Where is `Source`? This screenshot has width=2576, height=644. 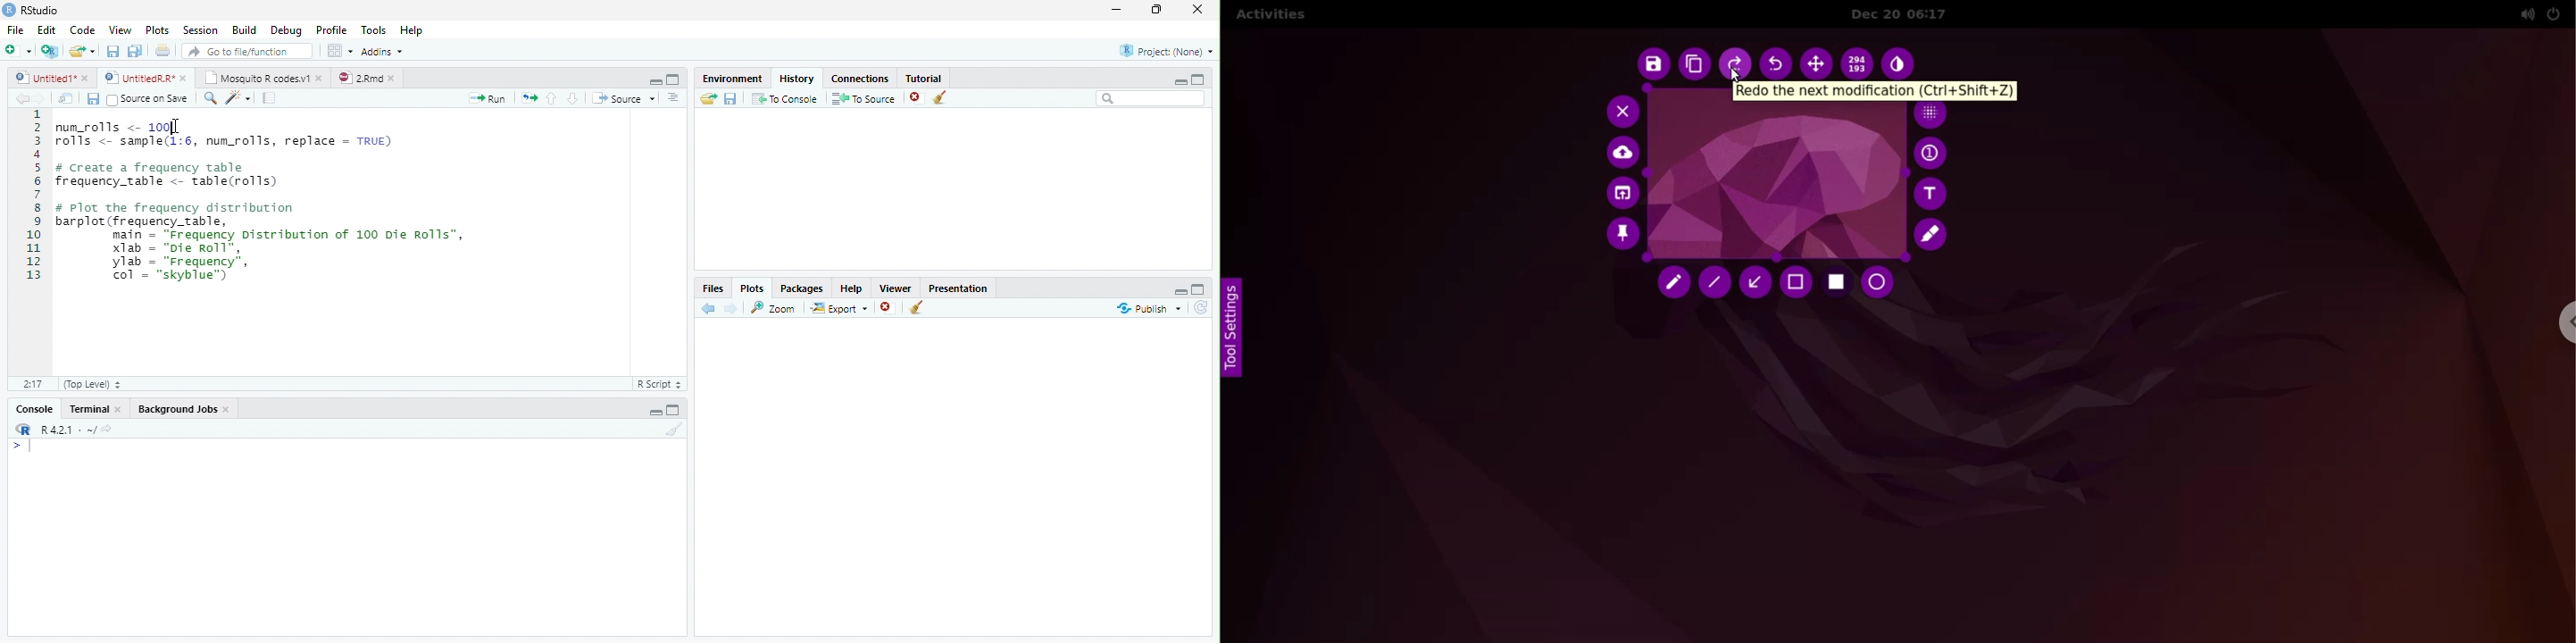 Source is located at coordinates (623, 99).